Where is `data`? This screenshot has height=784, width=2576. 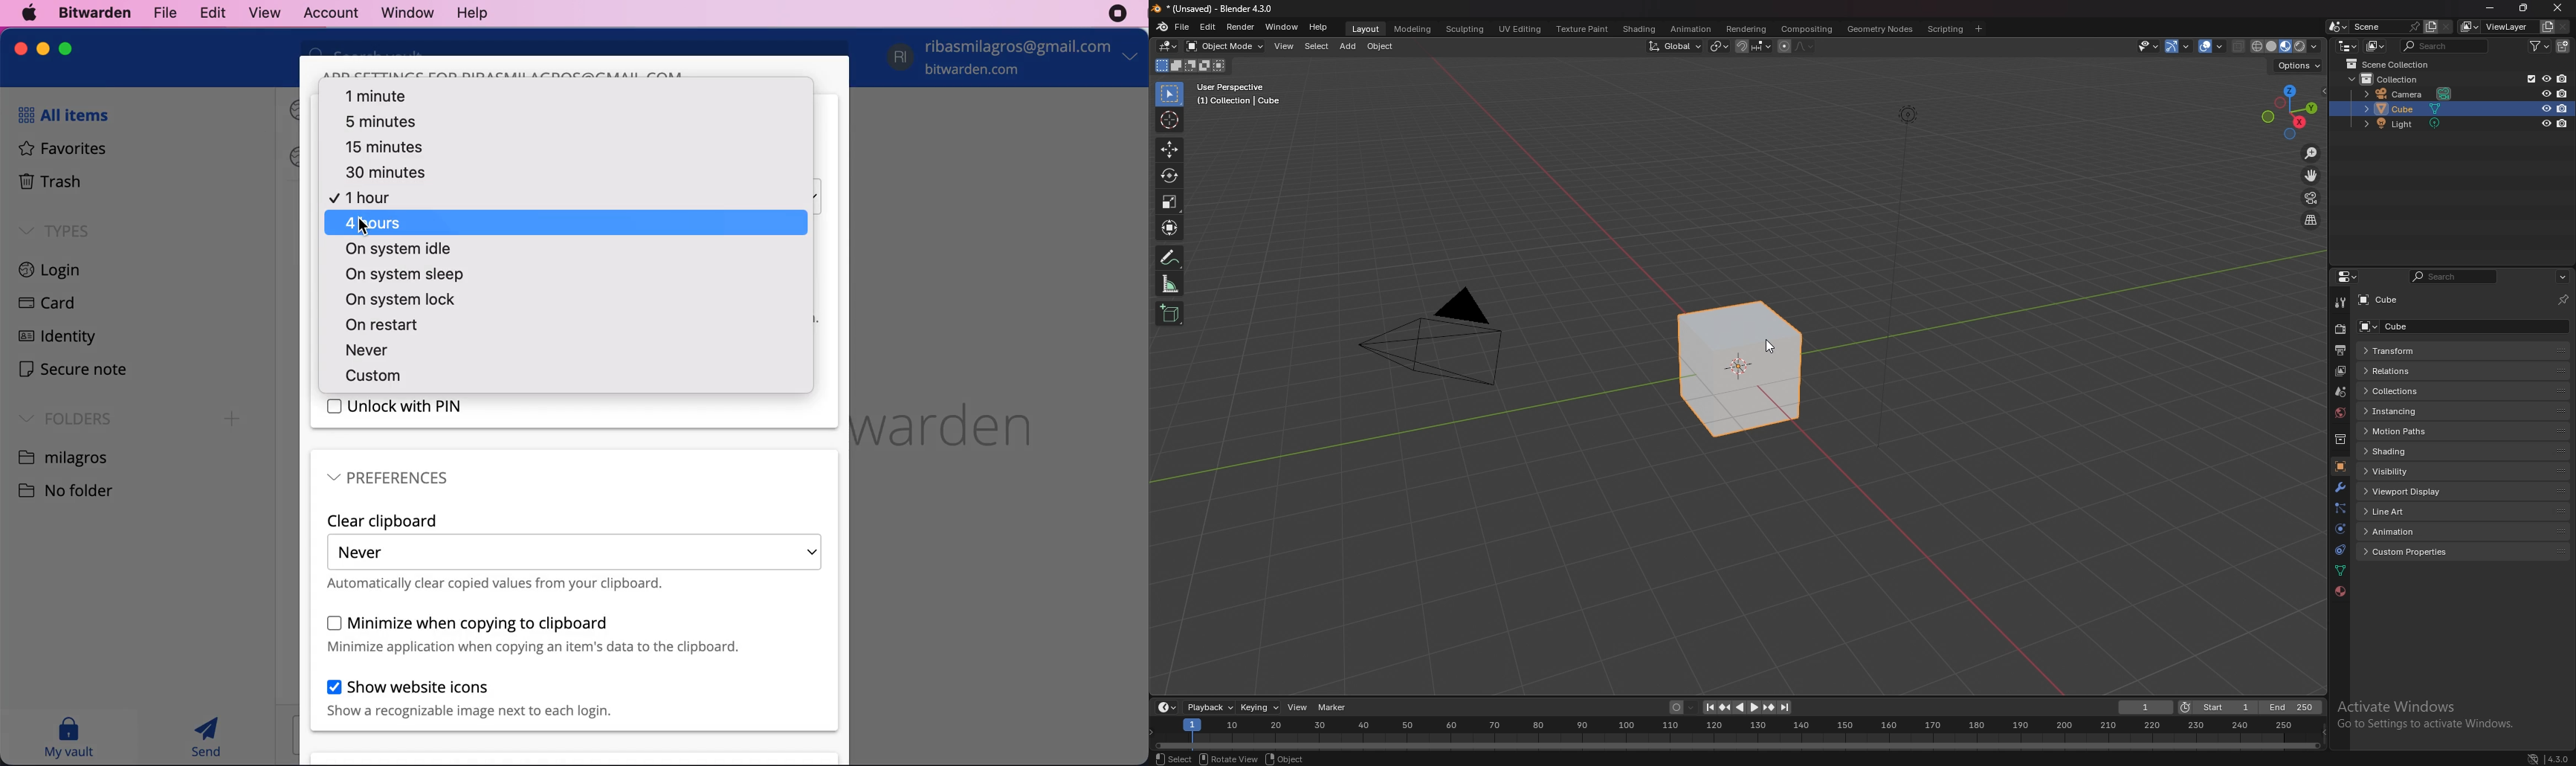 data is located at coordinates (2340, 571).